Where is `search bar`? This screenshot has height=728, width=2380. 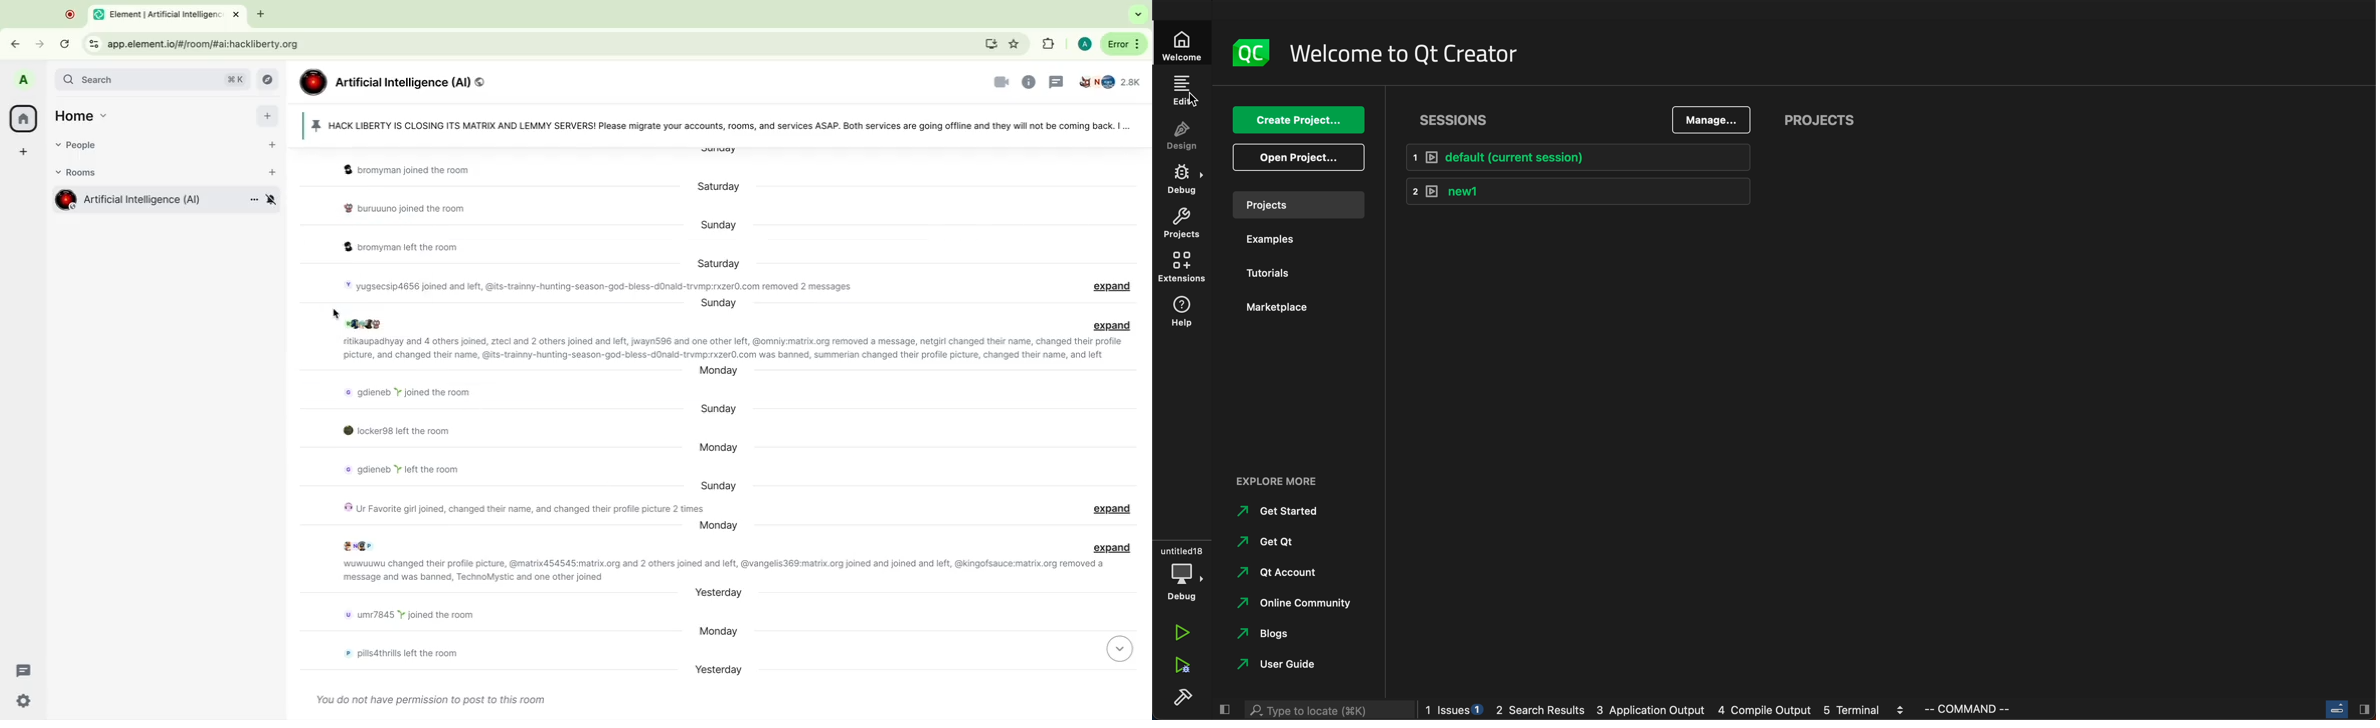 search bar is located at coordinates (1320, 711).